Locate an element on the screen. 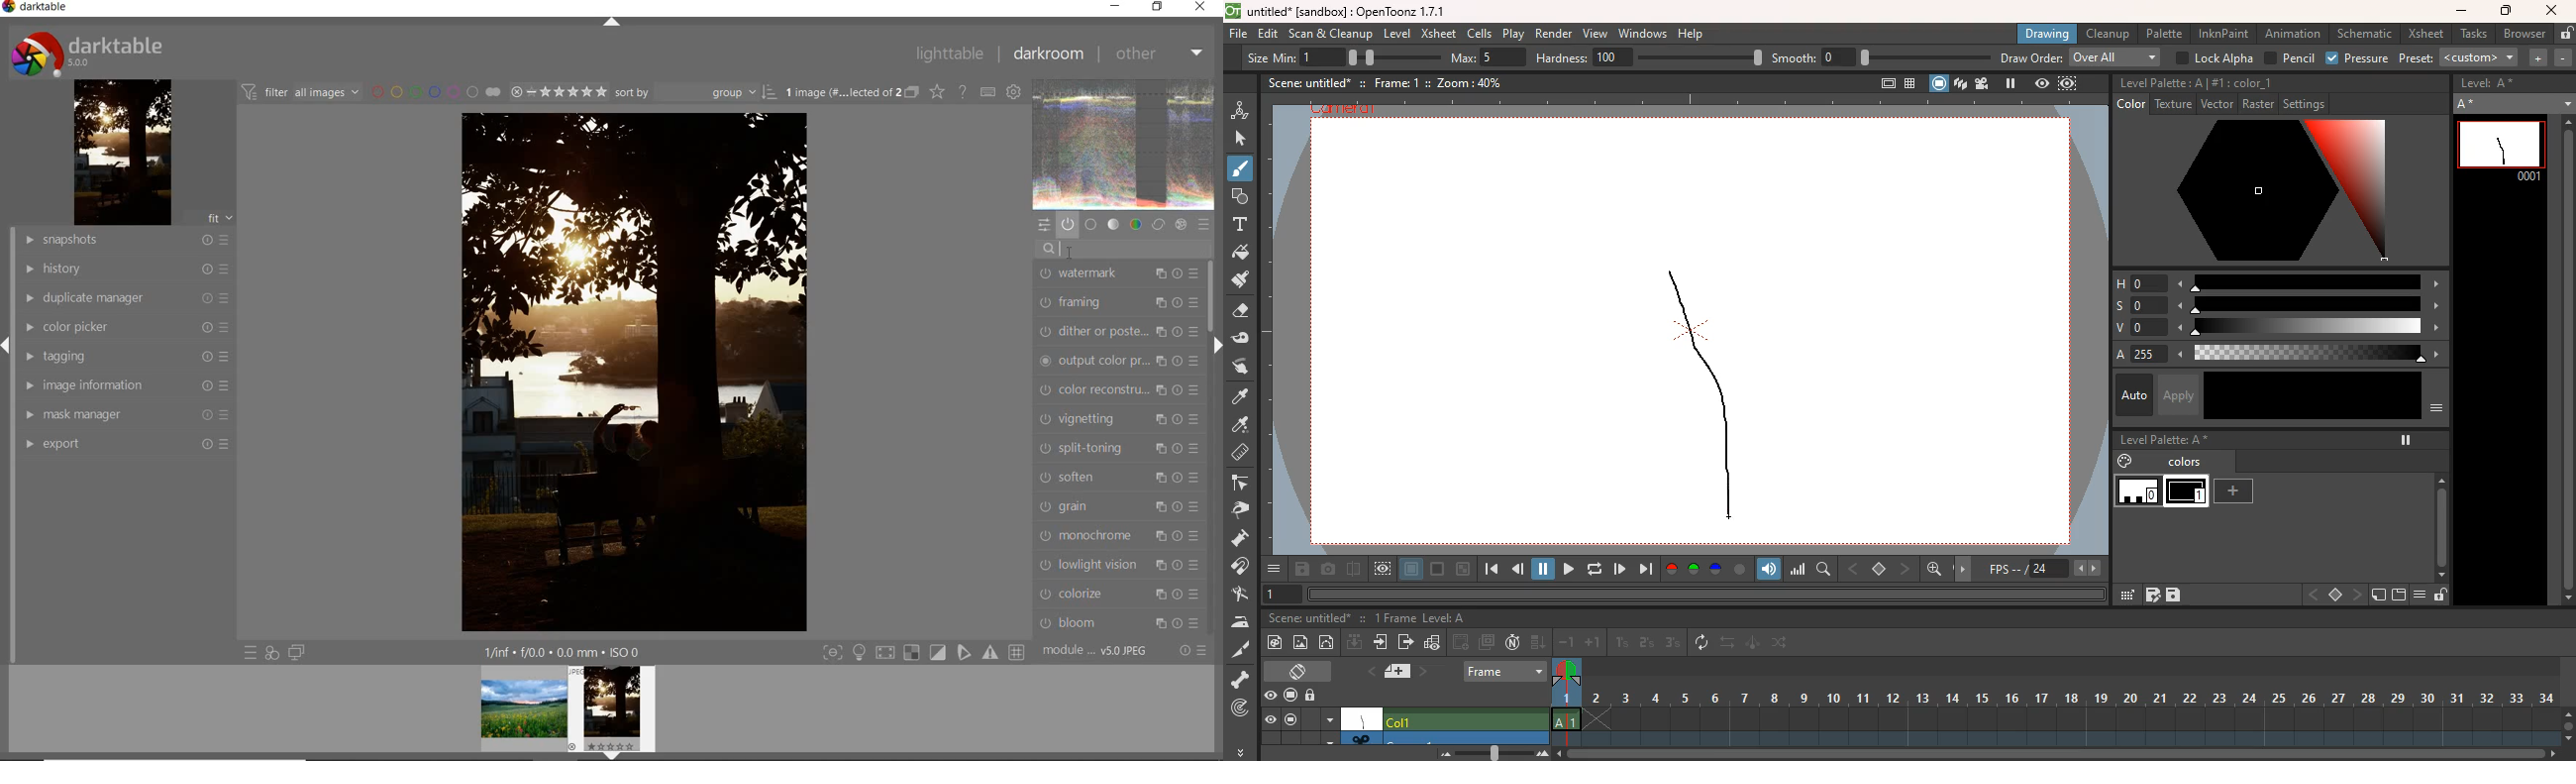 The width and height of the screenshot is (2576, 784). correct is located at coordinates (1158, 225).